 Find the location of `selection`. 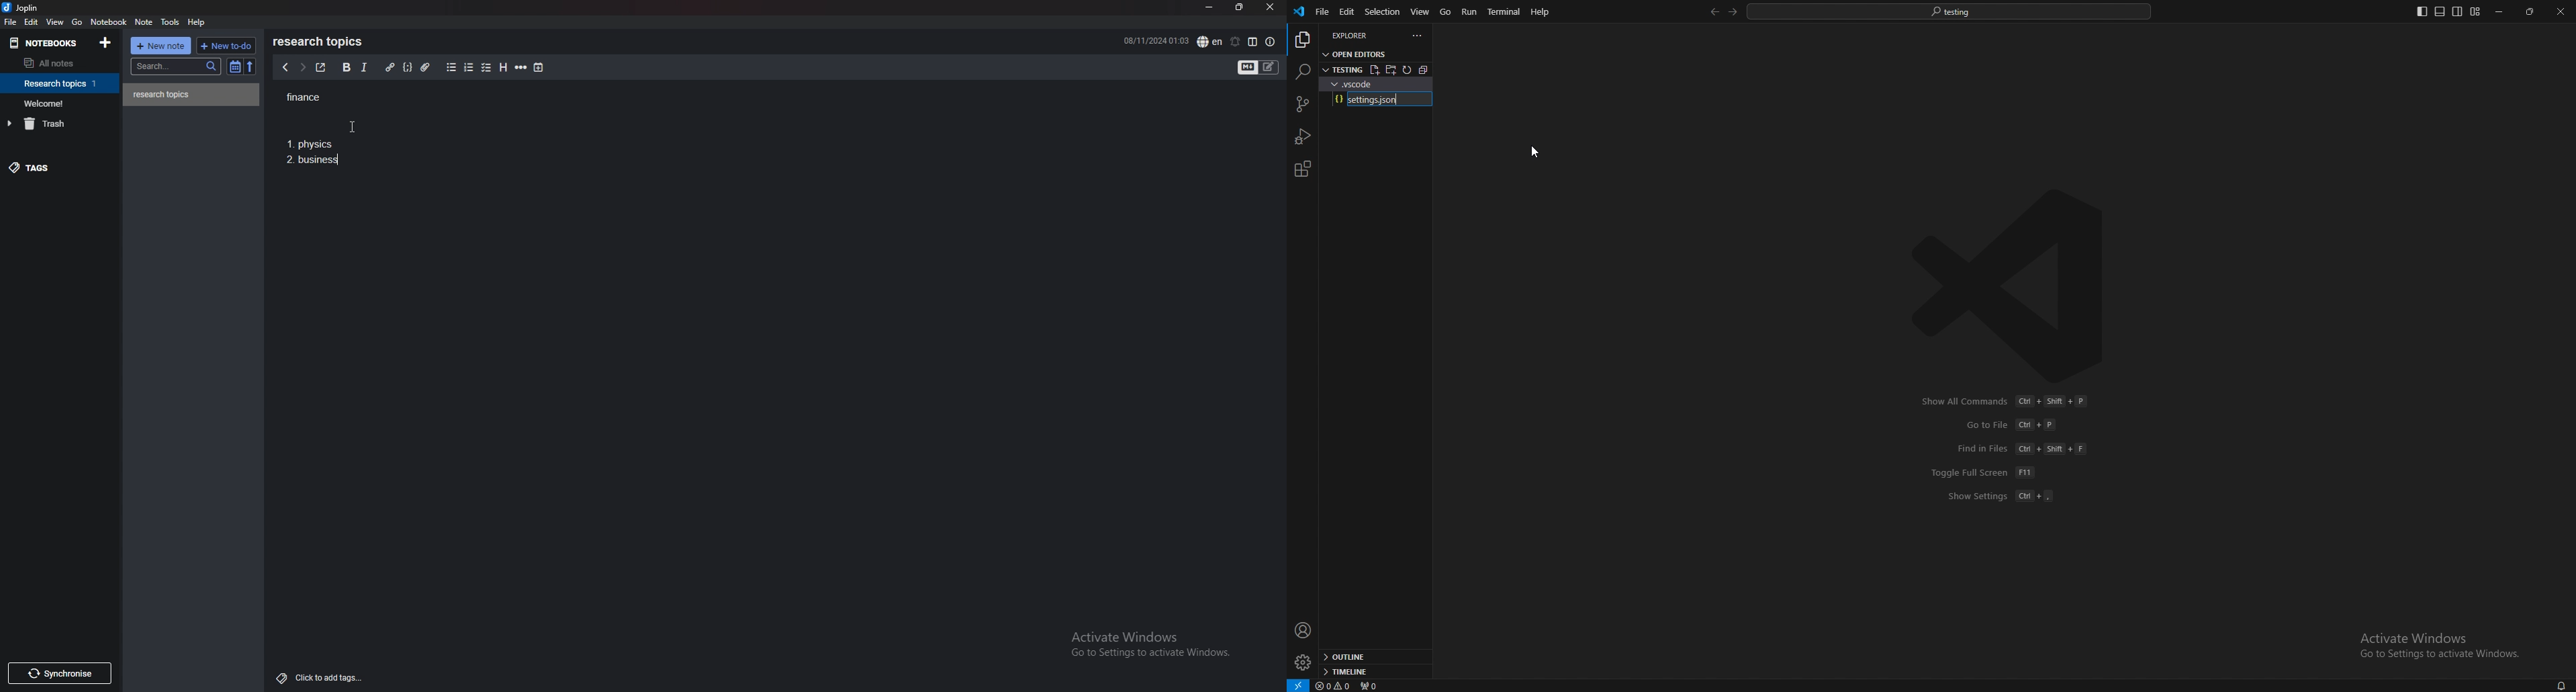

selection is located at coordinates (1382, 11).